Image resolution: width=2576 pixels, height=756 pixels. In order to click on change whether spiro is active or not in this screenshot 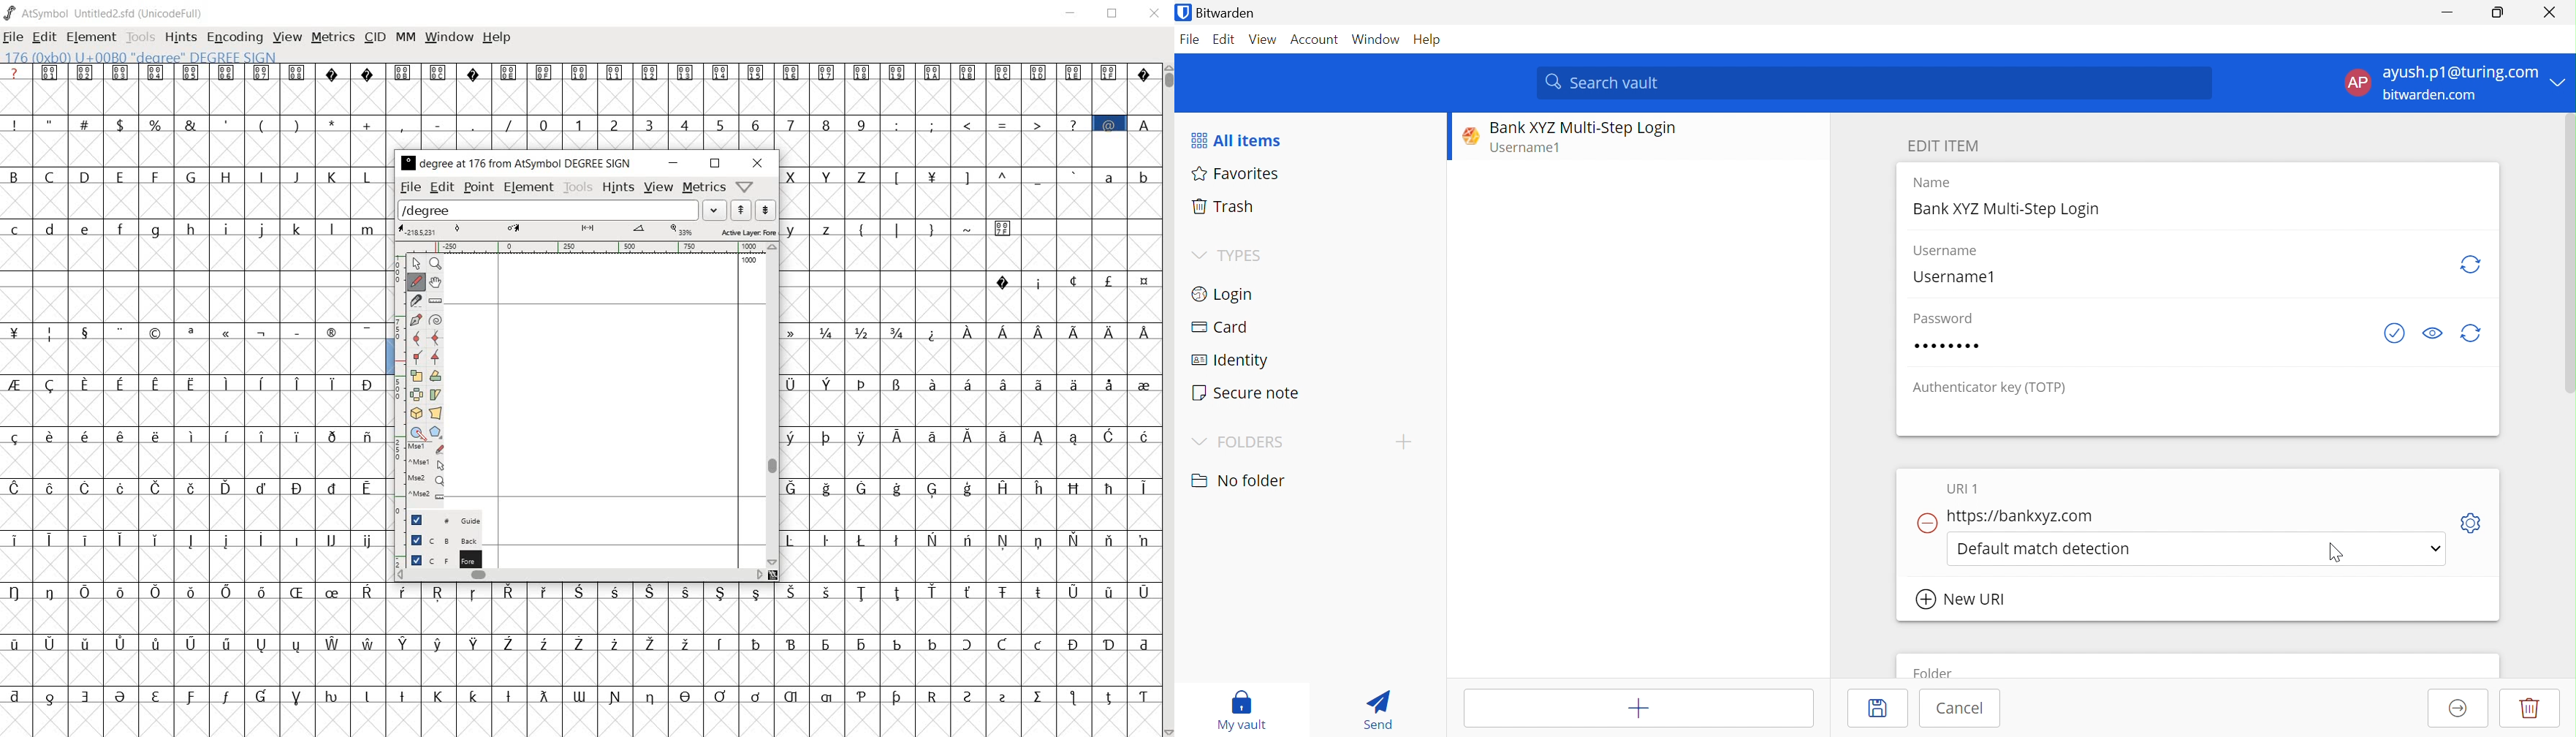, I will do `click(435, 319)`.